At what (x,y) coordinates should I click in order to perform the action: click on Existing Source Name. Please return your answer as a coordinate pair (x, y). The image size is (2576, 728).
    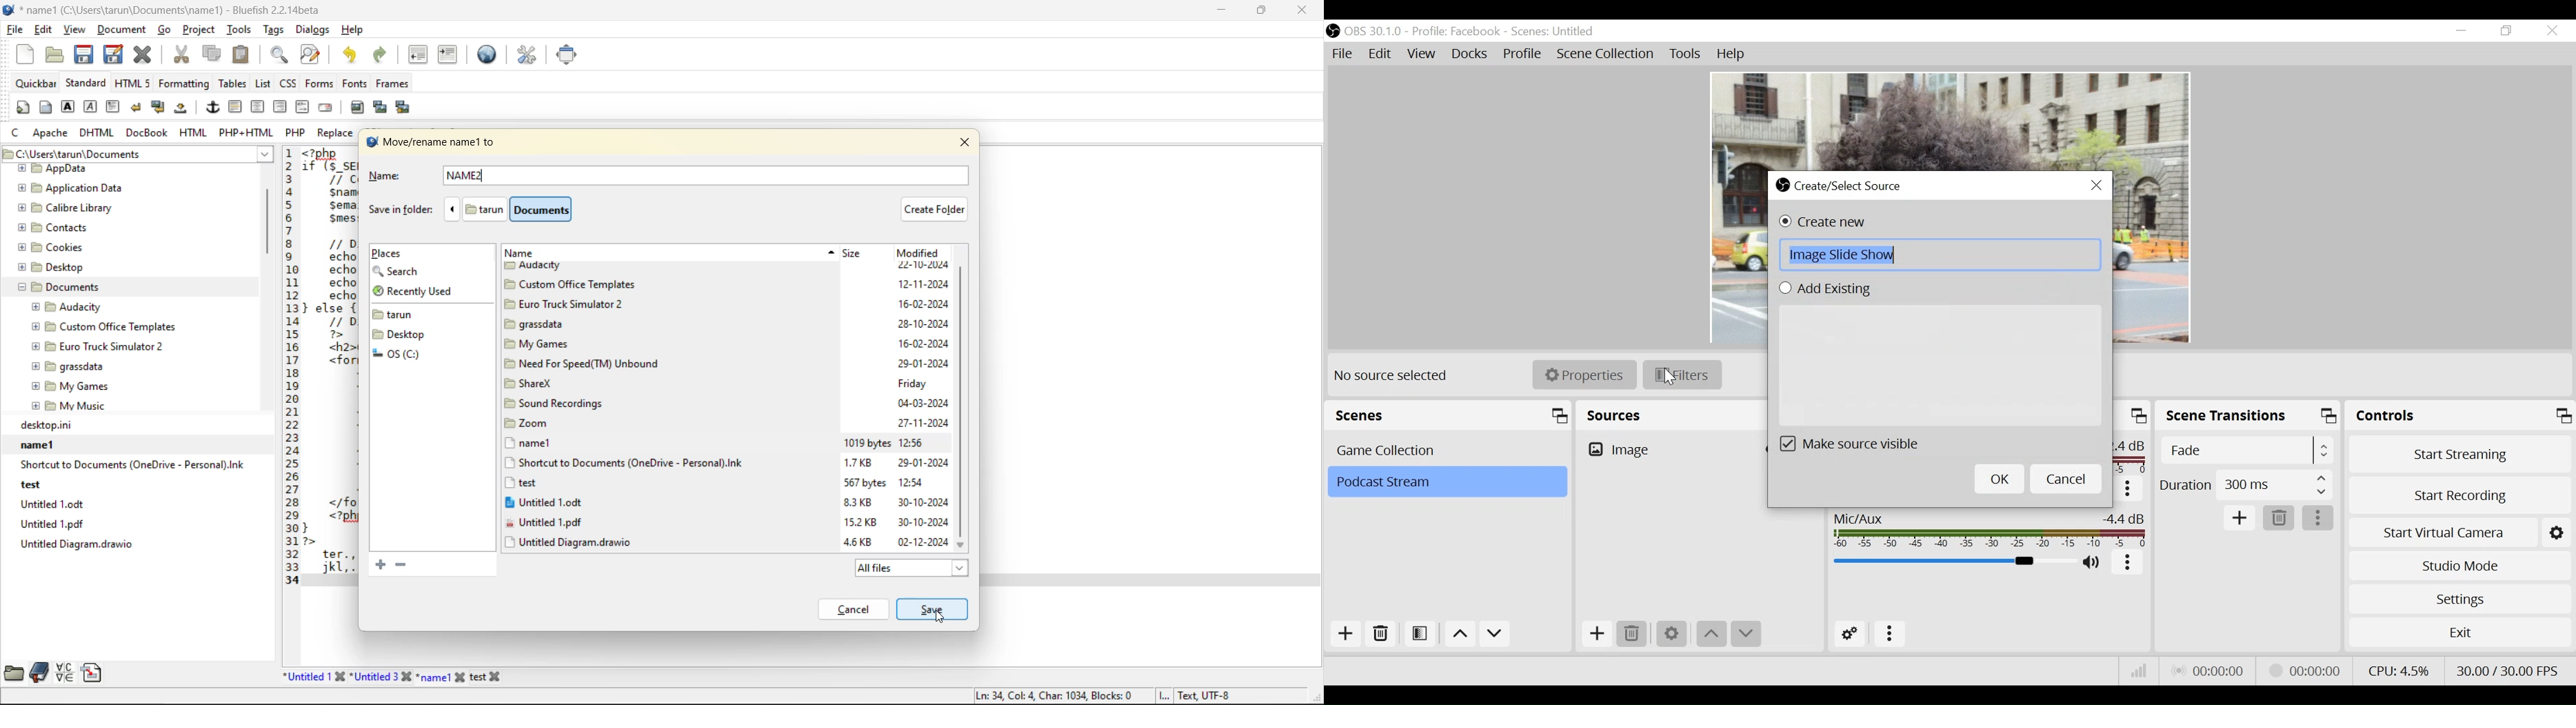
    Looking at the image, I should click on (1940, 366).